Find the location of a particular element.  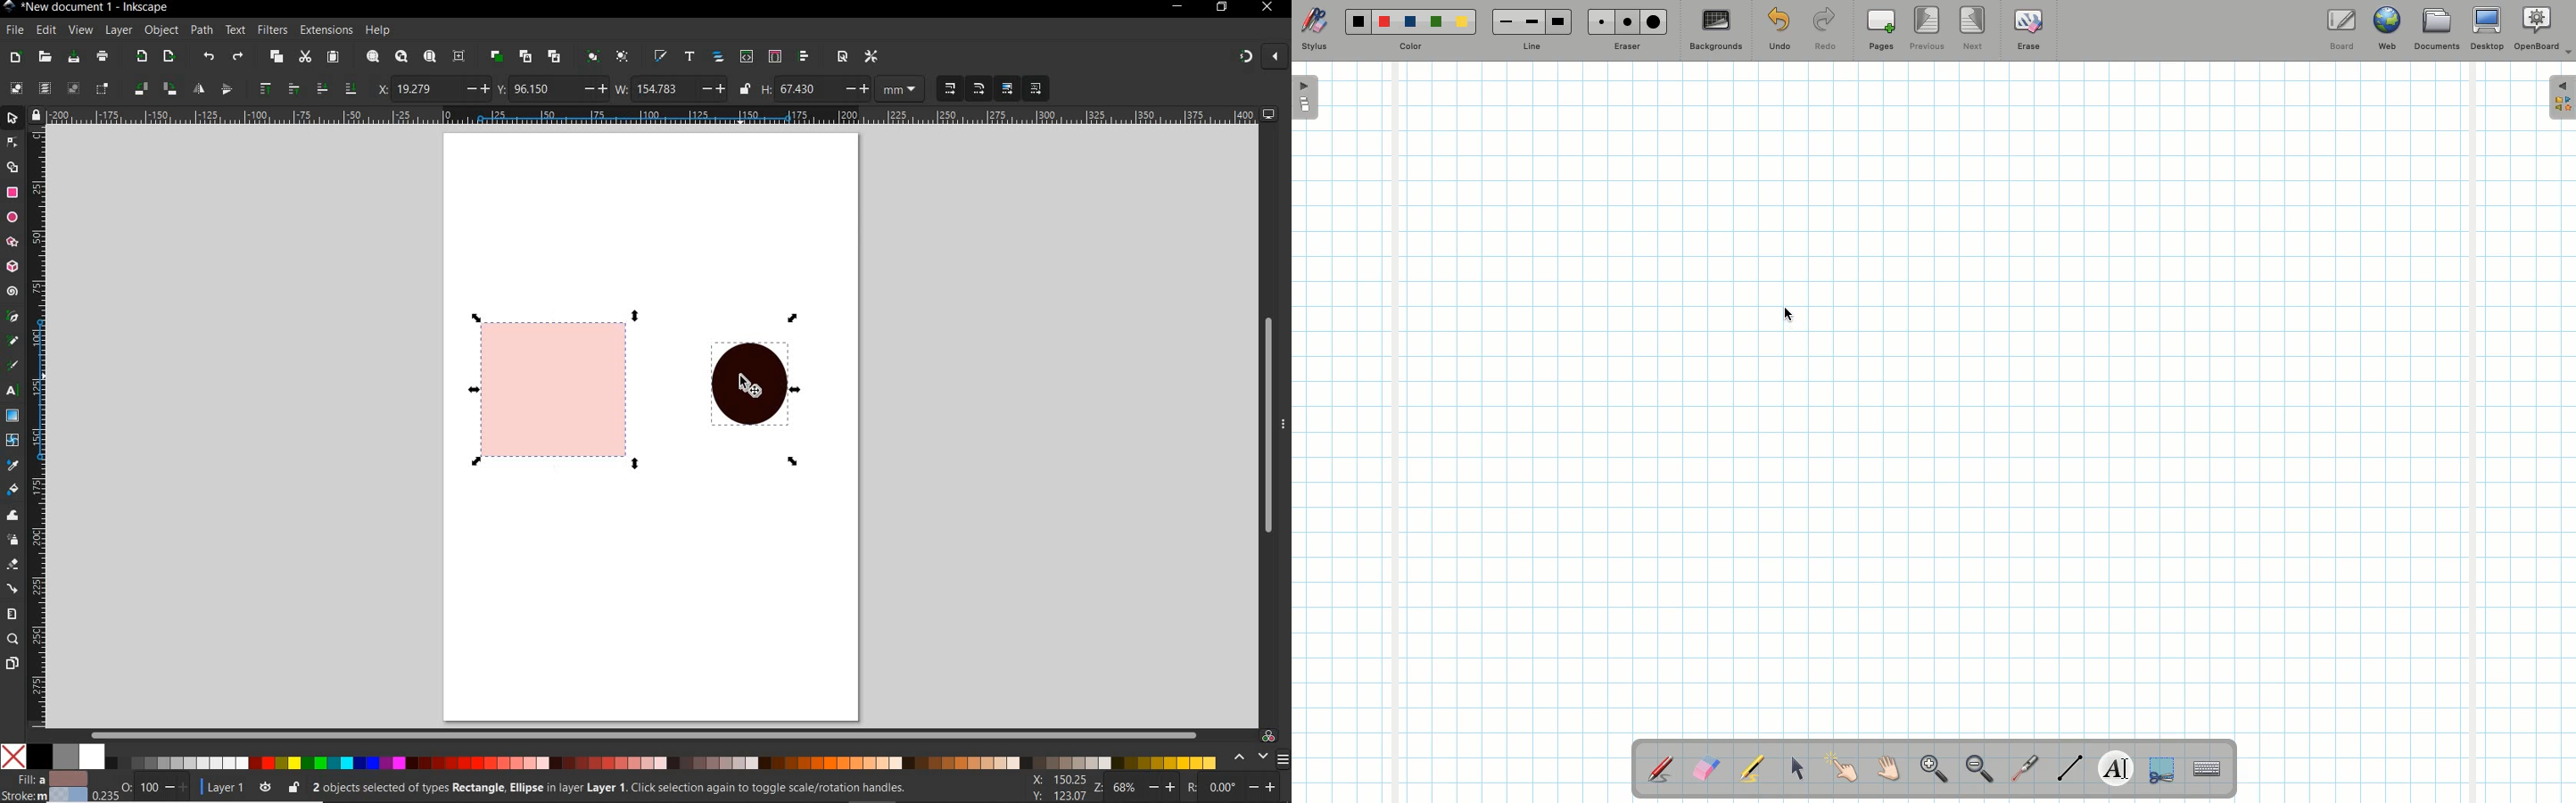

view is located at coordinates (80, 28).